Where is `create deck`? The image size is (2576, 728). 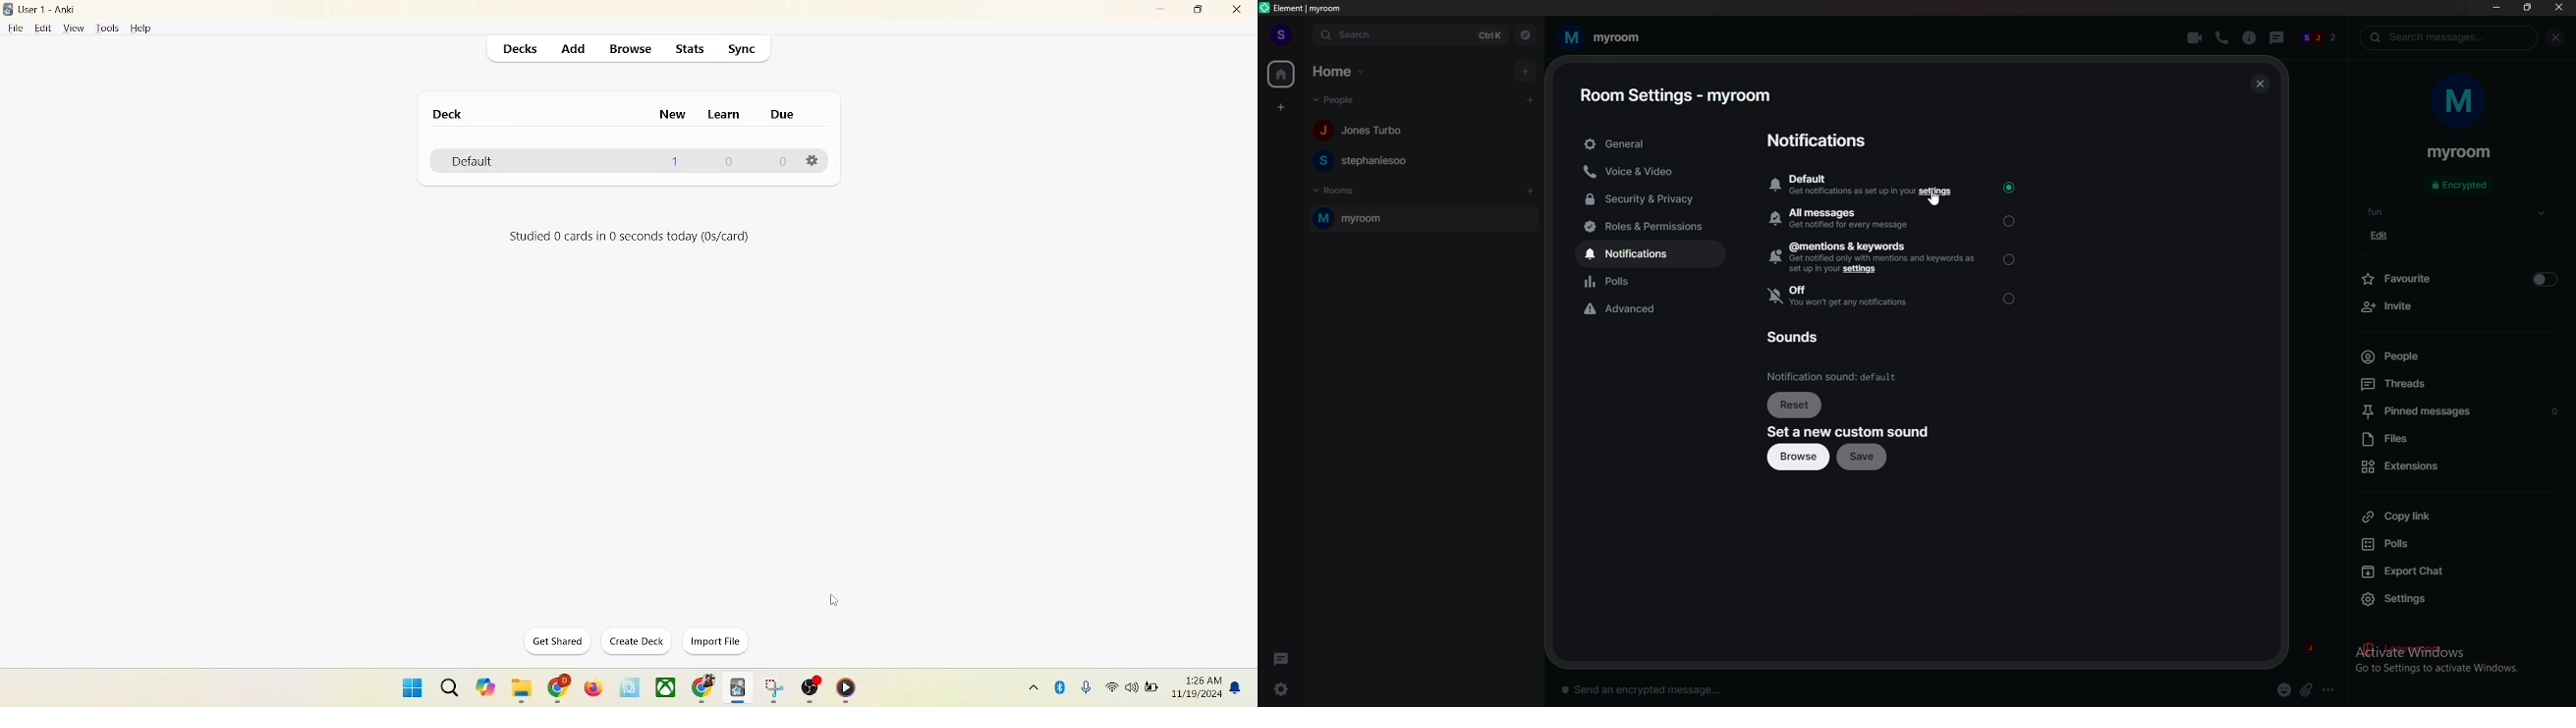 create deck is located at coordinates (633, 642).